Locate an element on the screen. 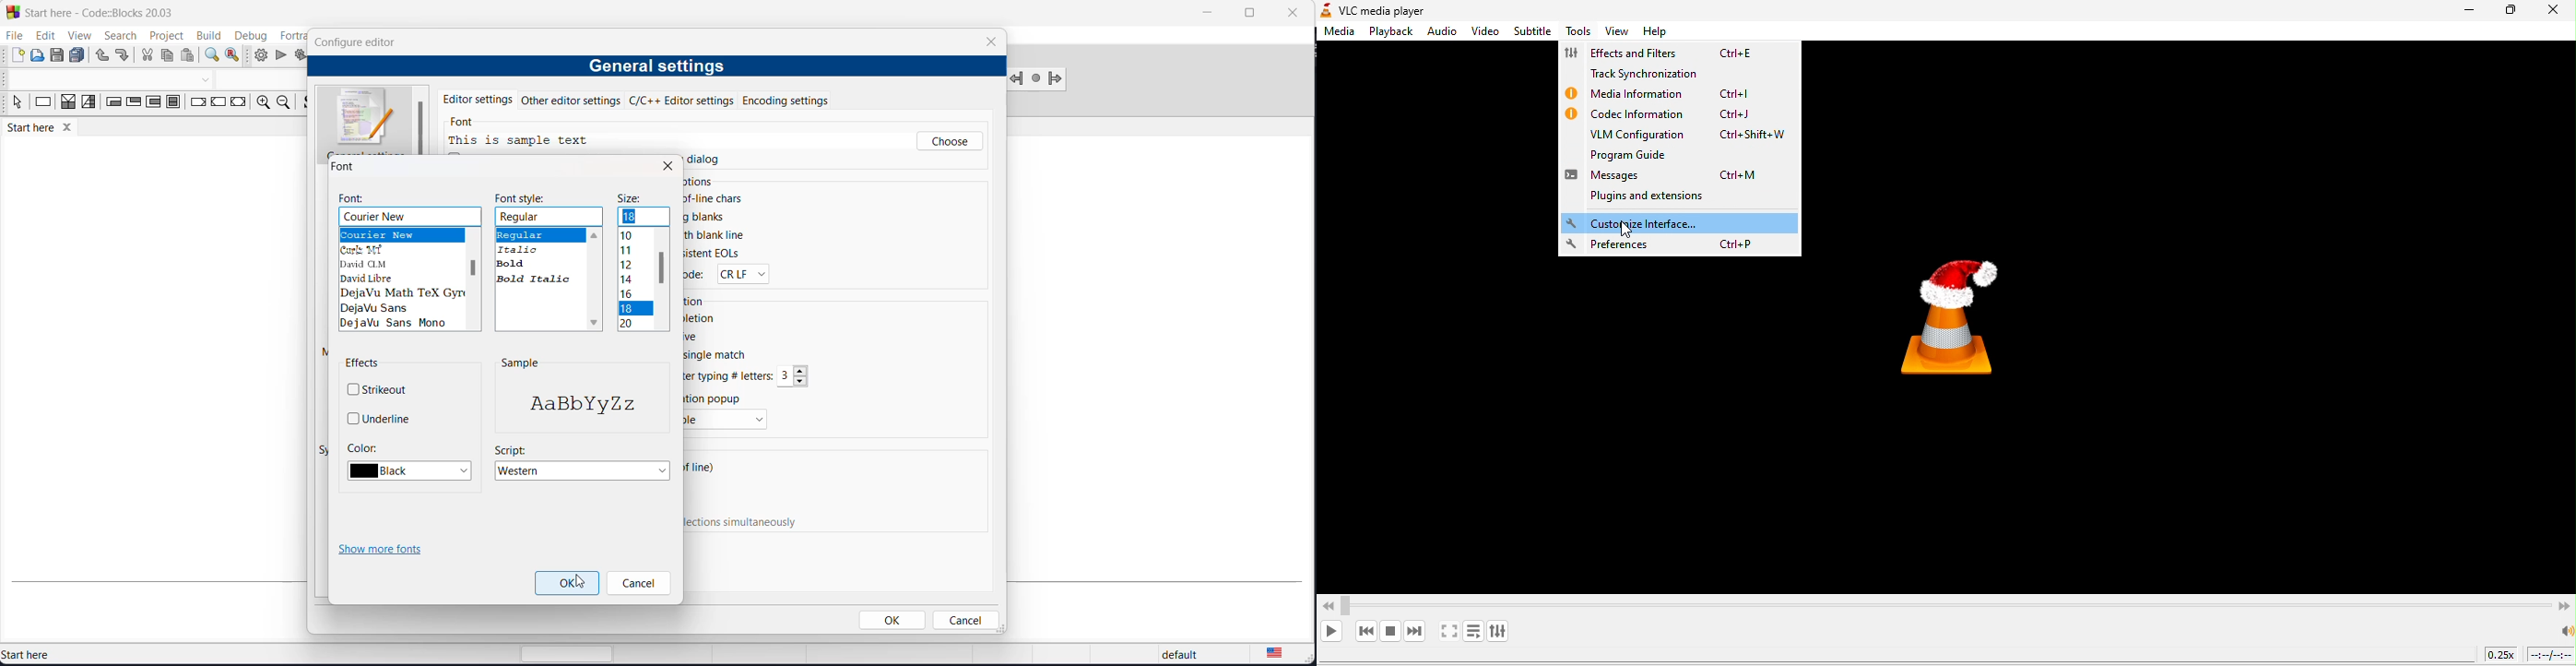 The image size is (2576, 672). ve is located at coordinates (694, 336).